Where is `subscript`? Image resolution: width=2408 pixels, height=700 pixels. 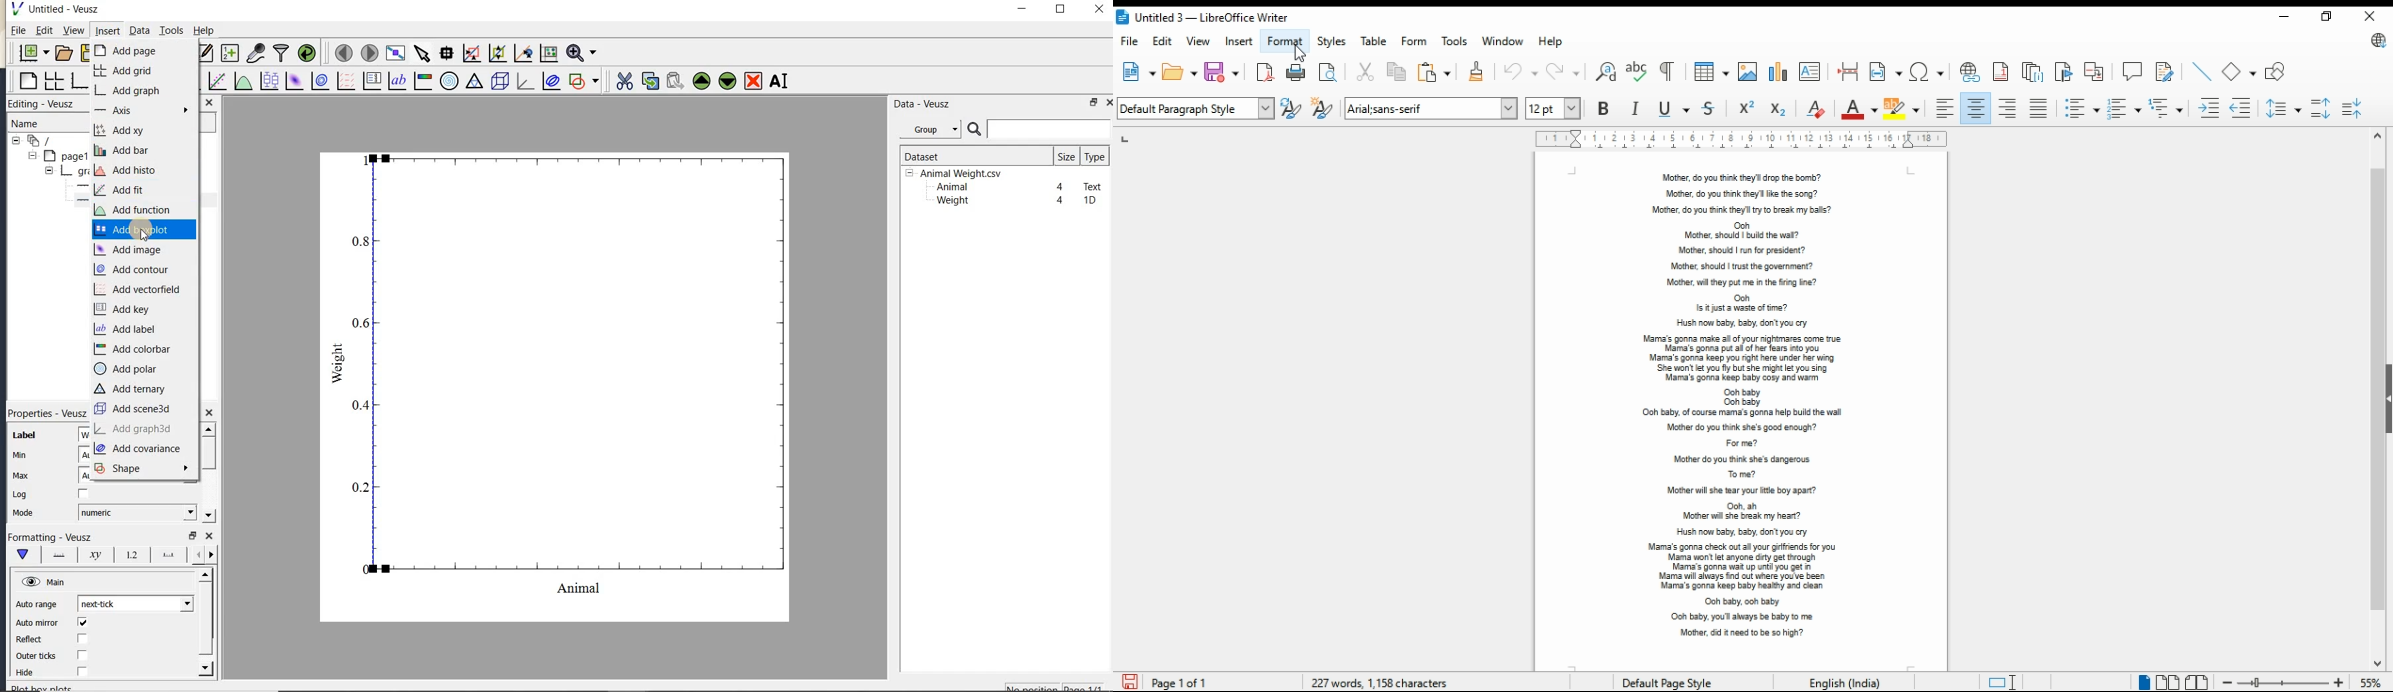
subscript is located at coordinates (1778, 110).